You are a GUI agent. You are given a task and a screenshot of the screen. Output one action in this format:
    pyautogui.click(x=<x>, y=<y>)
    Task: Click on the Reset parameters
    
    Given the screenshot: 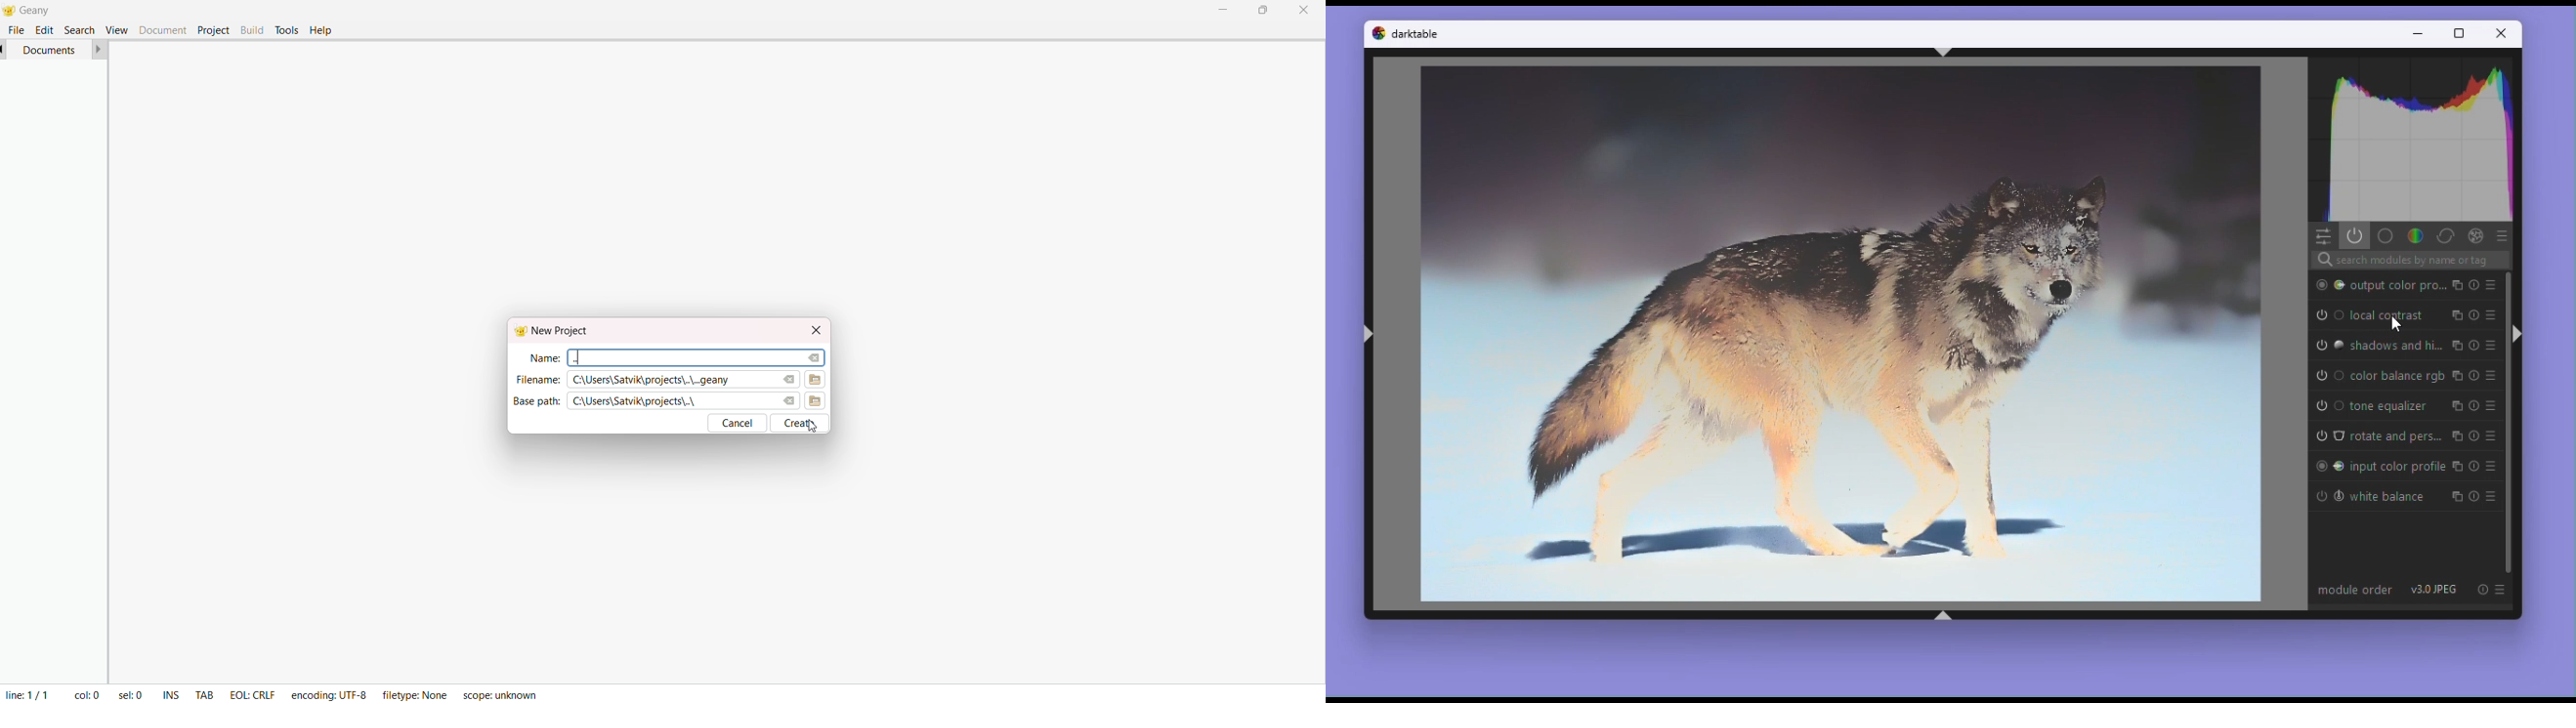 What is the action you would take?
    pyautogui.click(x=2477, y=495)
    